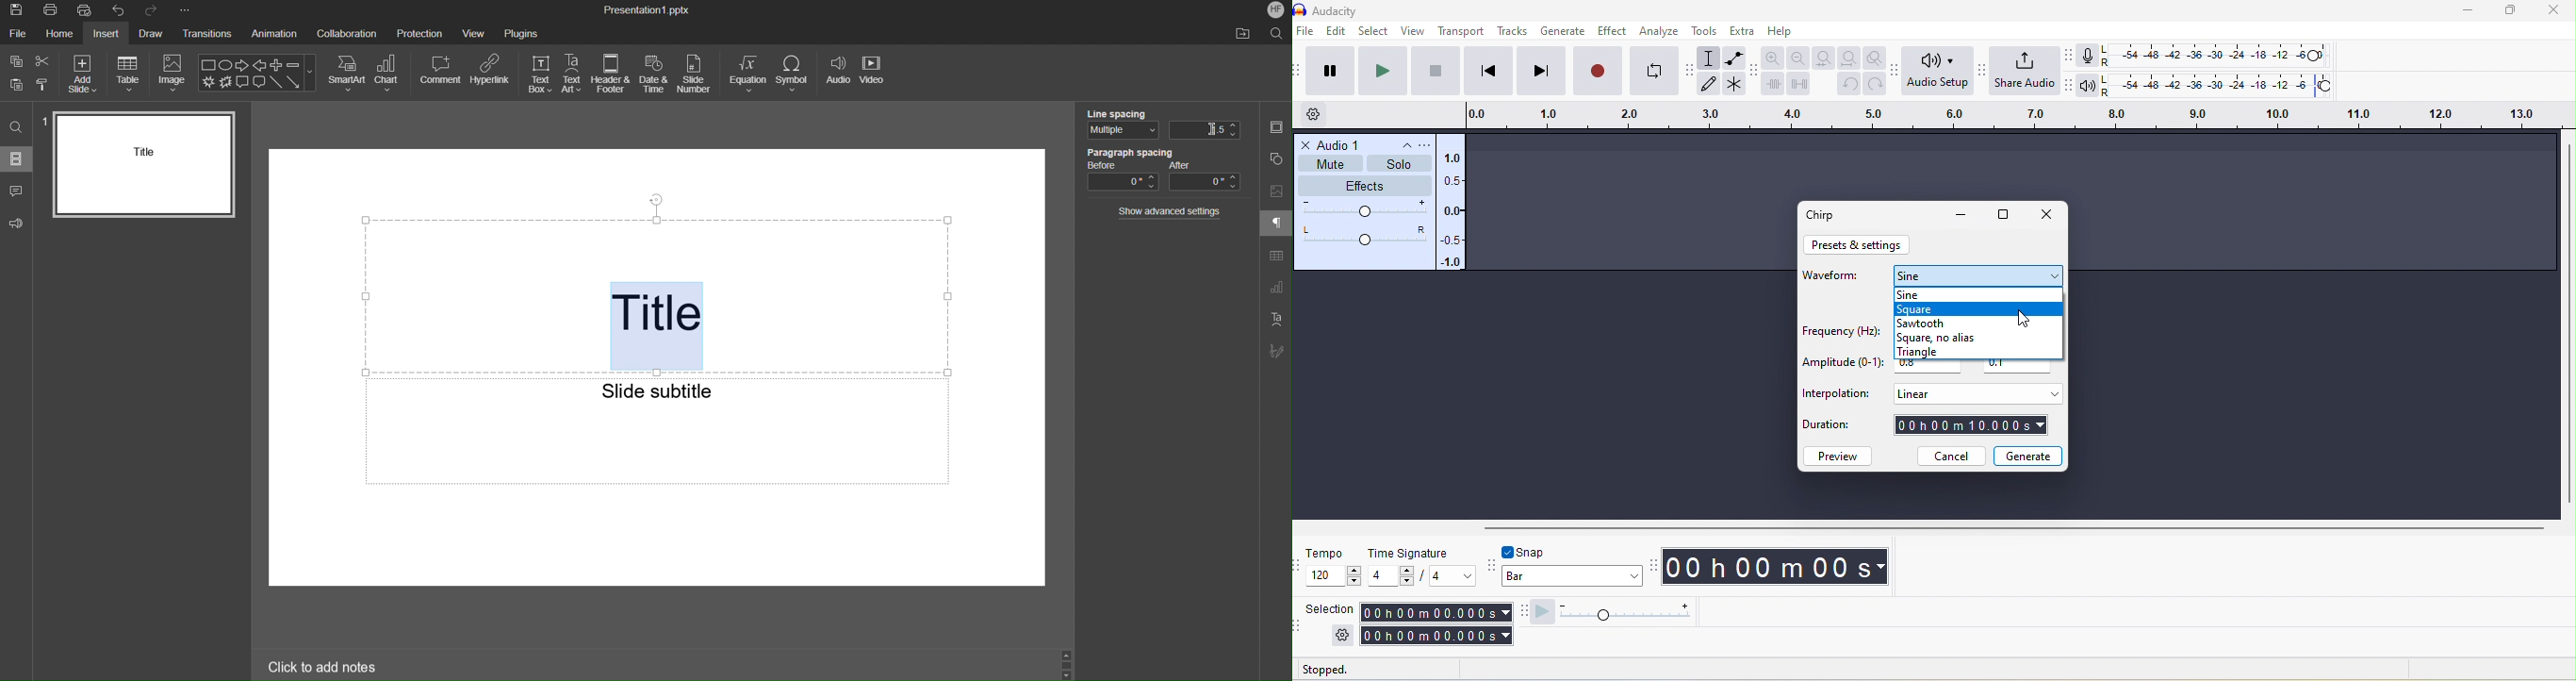  Describe the element at coordinates (2006, 216) in the screenshot. I see `maximize` at that location.